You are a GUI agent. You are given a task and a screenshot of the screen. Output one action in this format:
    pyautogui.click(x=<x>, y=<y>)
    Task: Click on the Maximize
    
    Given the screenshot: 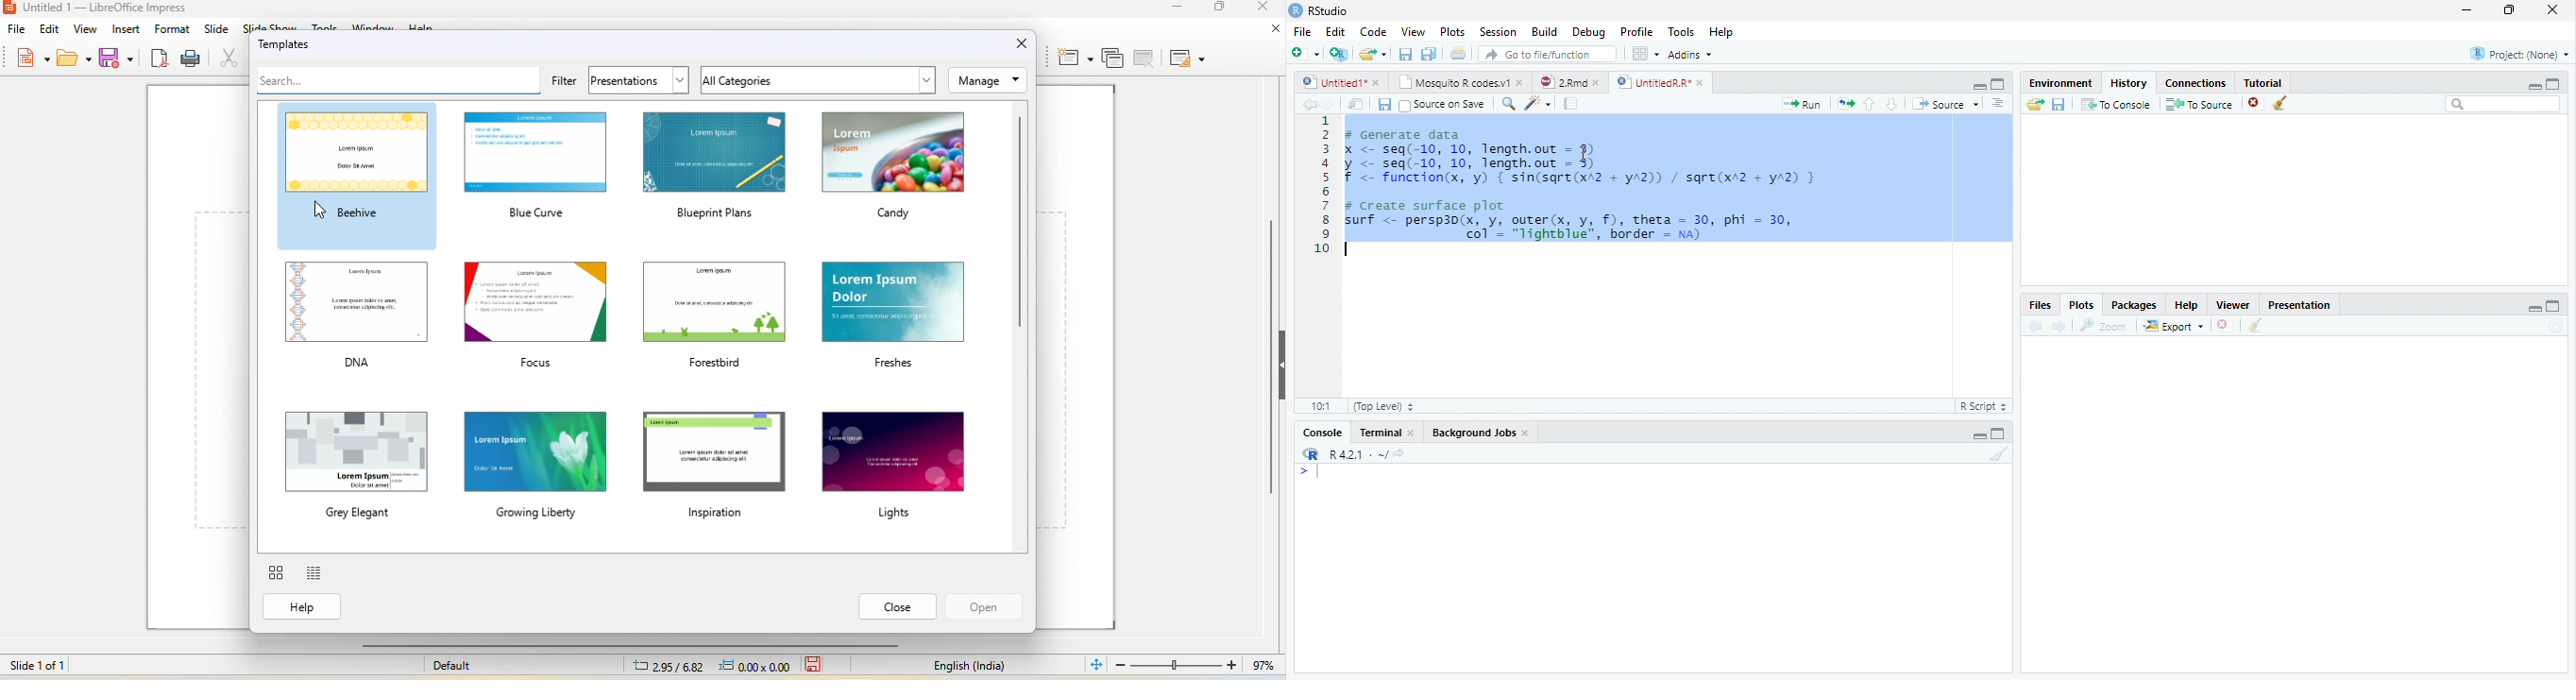 What is the action you would take?
    pyautogui.click(x=1997, y=435)
    